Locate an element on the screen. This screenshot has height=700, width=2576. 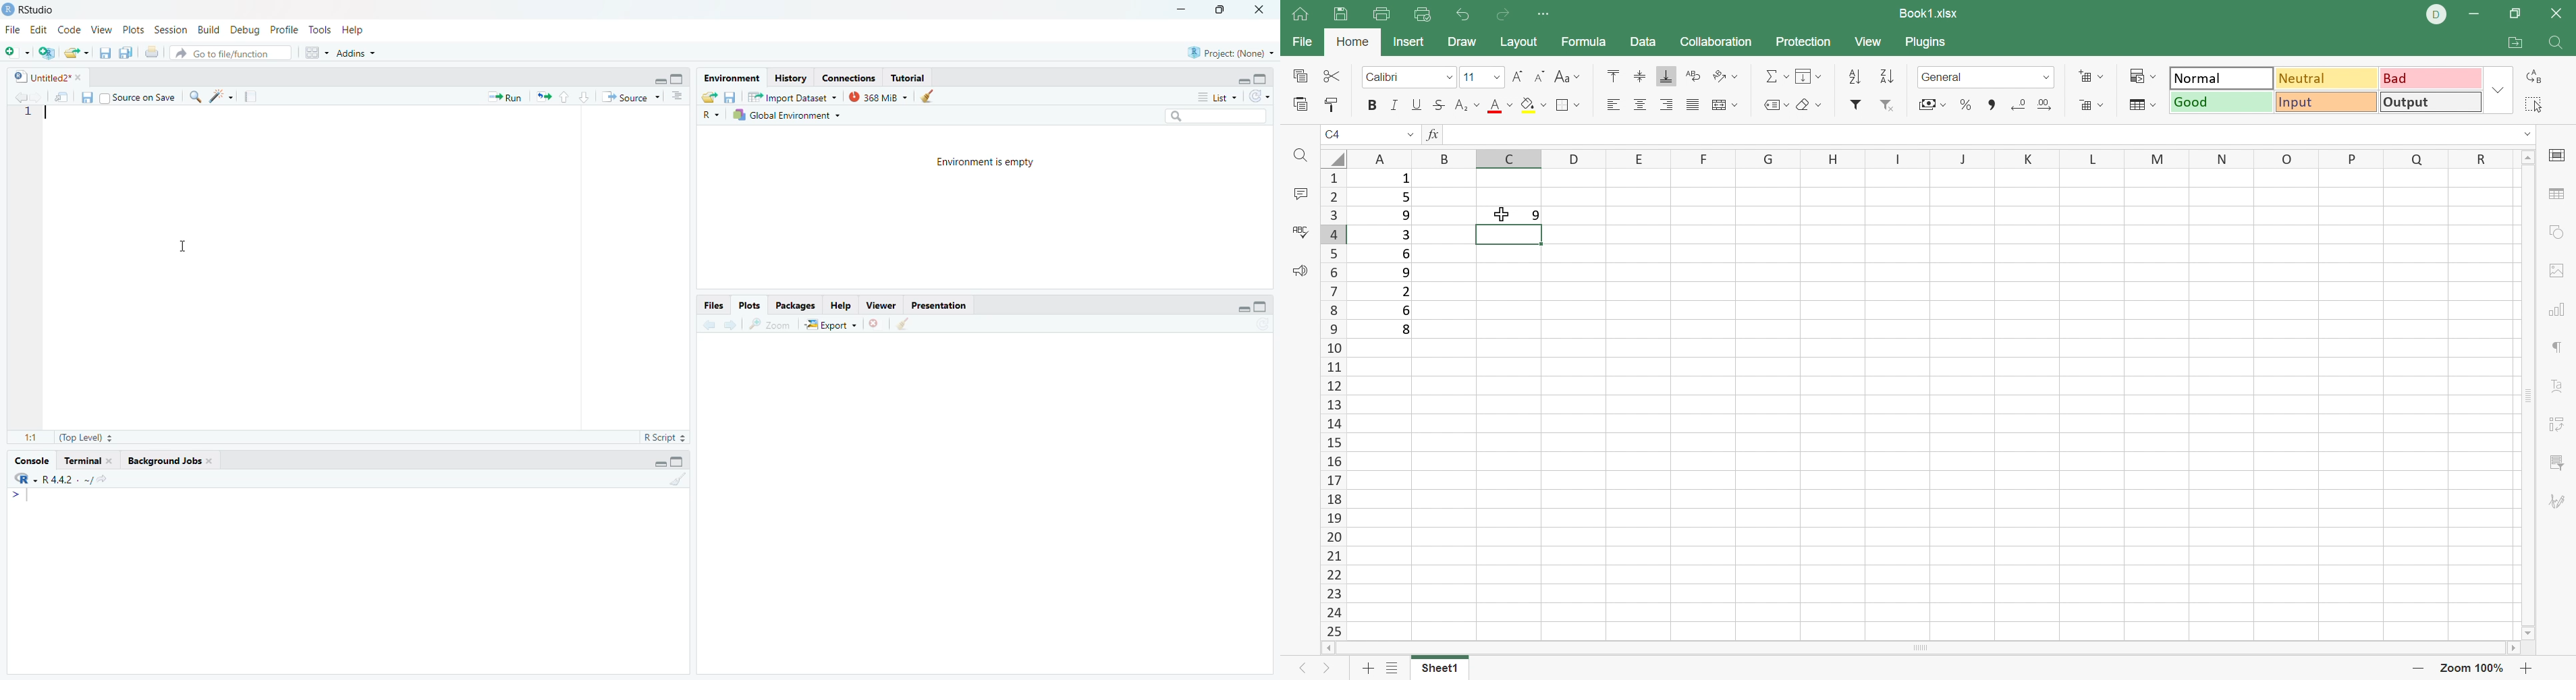
Percent style is located at coordinates (1965, 105).